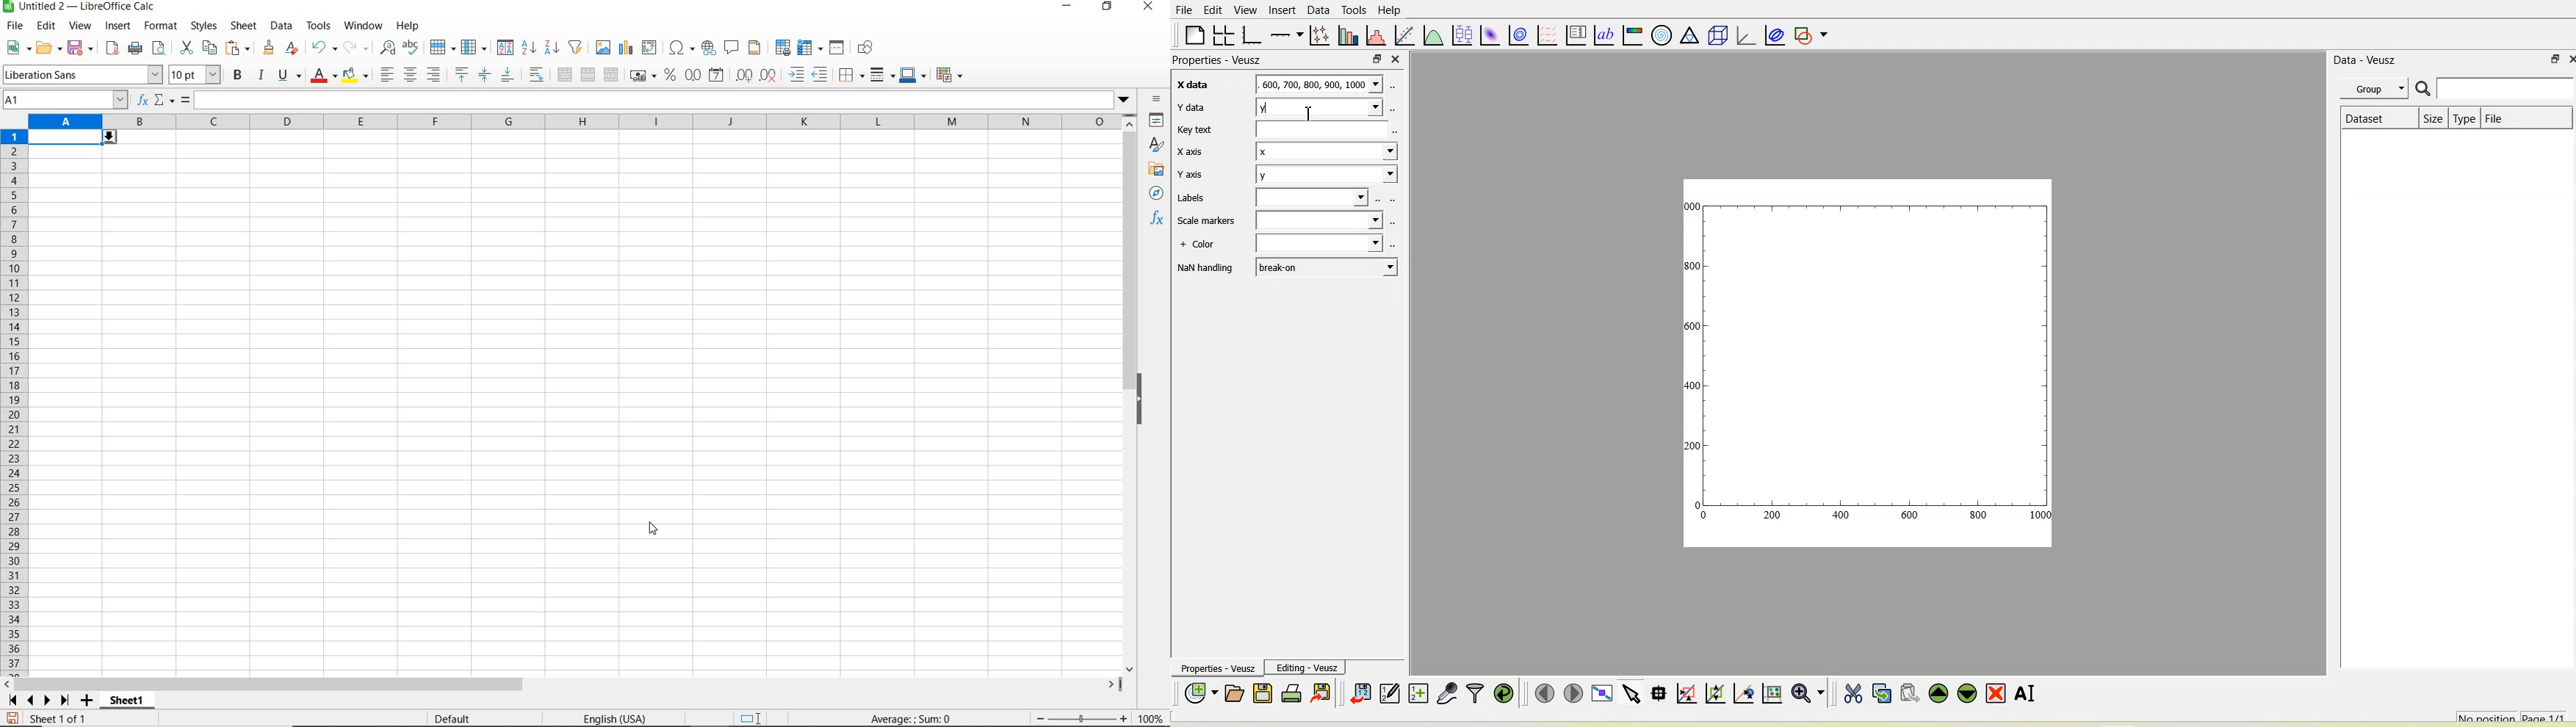 The width and height of the screenshot is (2576, 728). Describe the element at coordinates (239, 75) in the screenshot. I see `bold` at that location.